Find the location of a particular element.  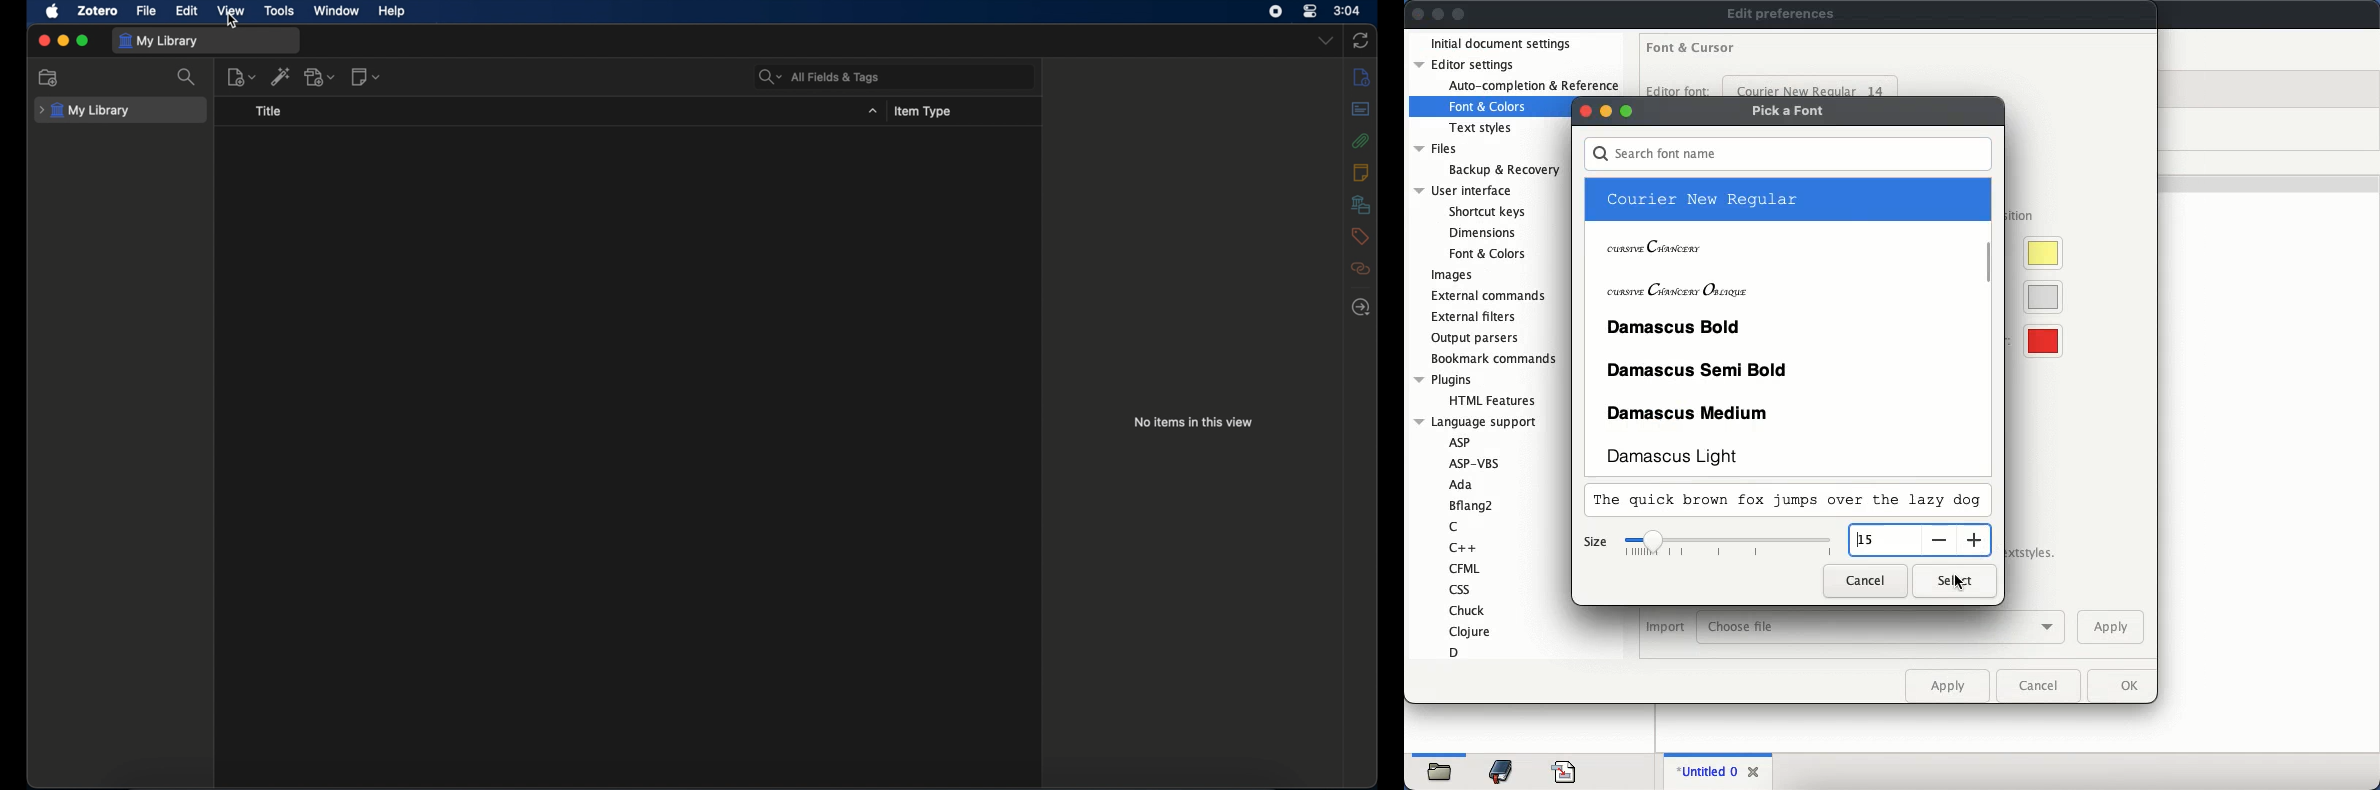

apple icon is located at coordinates (53, 12).